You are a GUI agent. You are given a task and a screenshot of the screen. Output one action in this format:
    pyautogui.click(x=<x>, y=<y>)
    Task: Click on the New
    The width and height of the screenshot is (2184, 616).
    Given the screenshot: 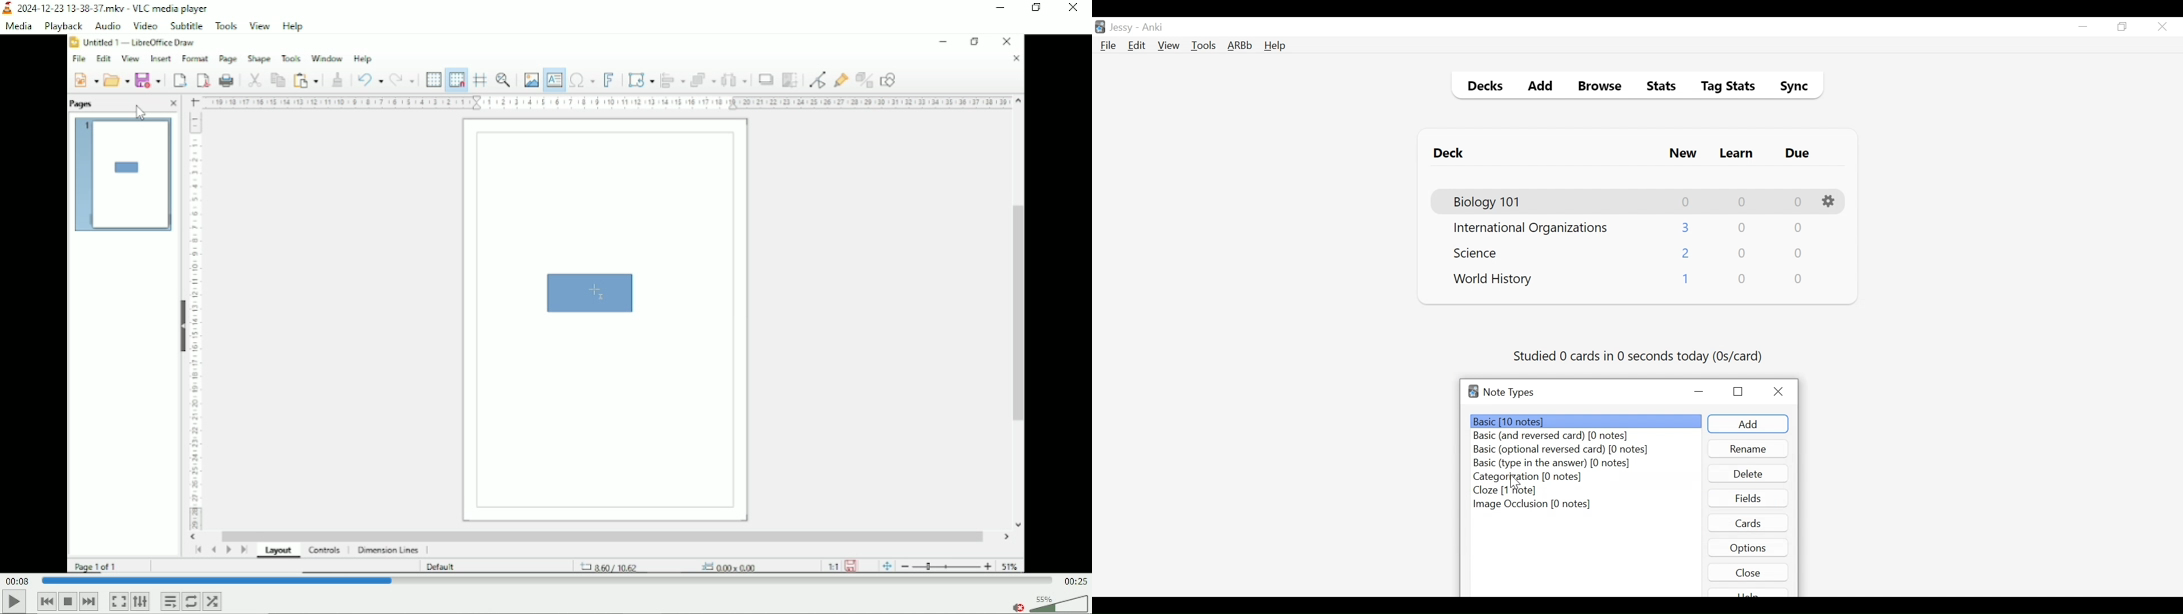 What is the action you would take?
    pyautogui.click(x=1683, y=155)
    